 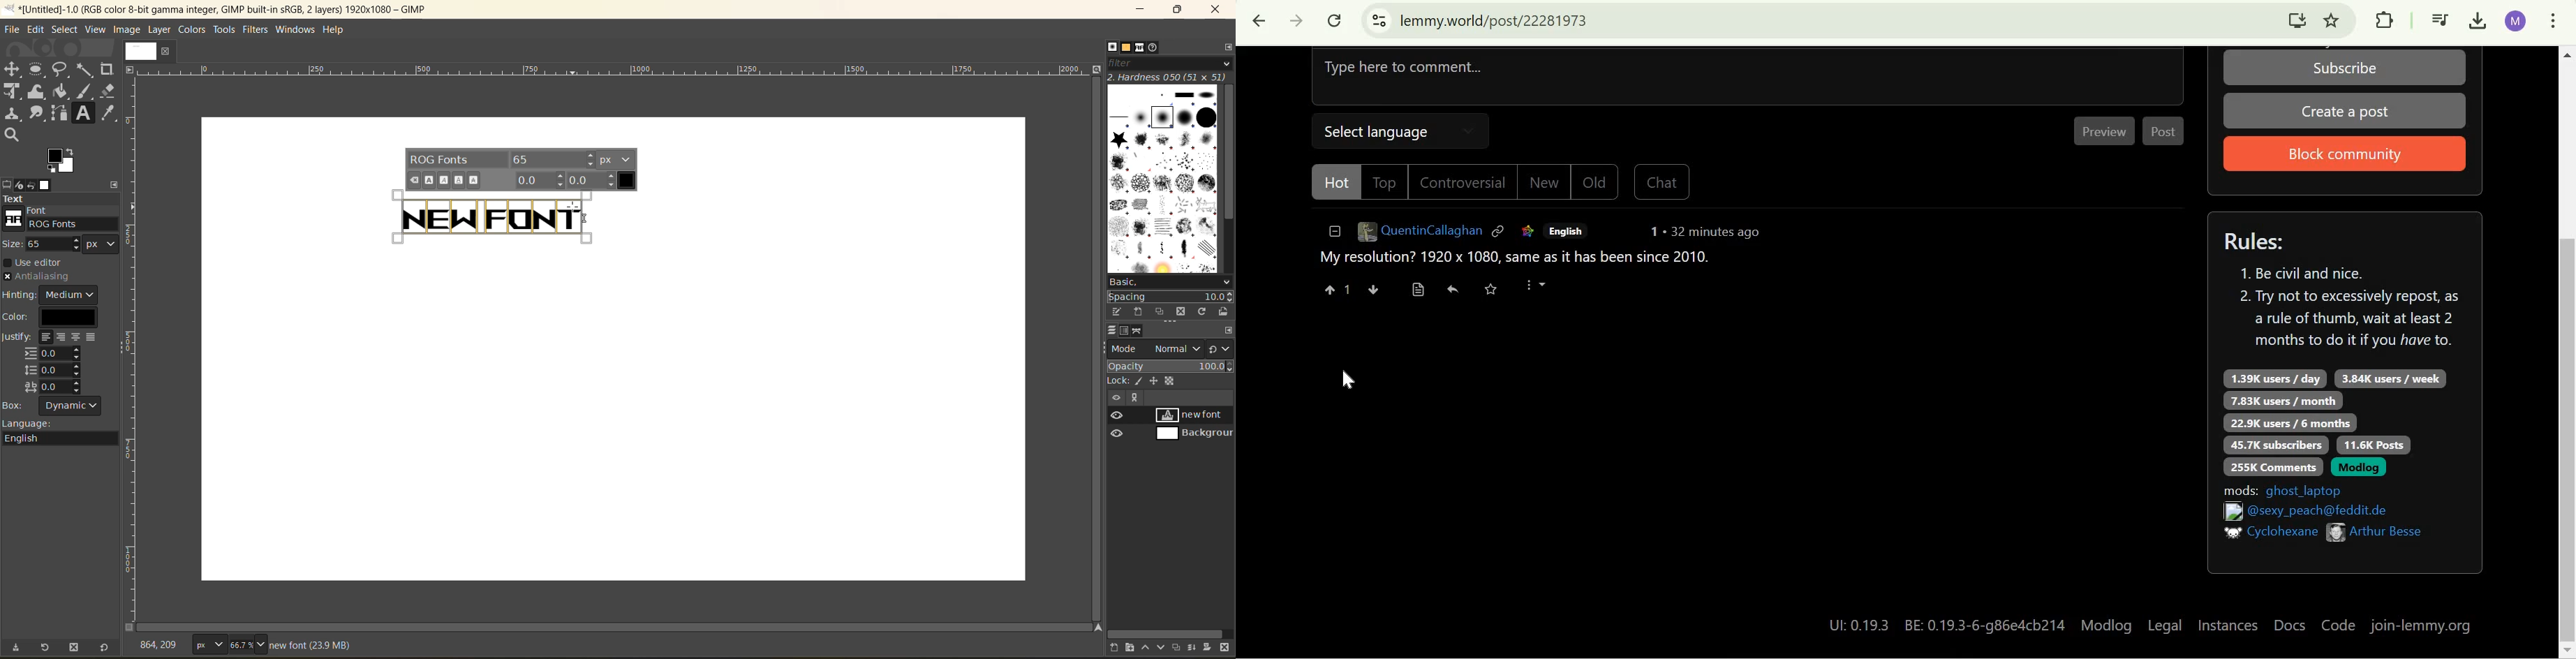 What do you see at coordinates (1854, 625) in the screenshot?
I see `UI: 0.19.3` at bounding box center [1854, 625].